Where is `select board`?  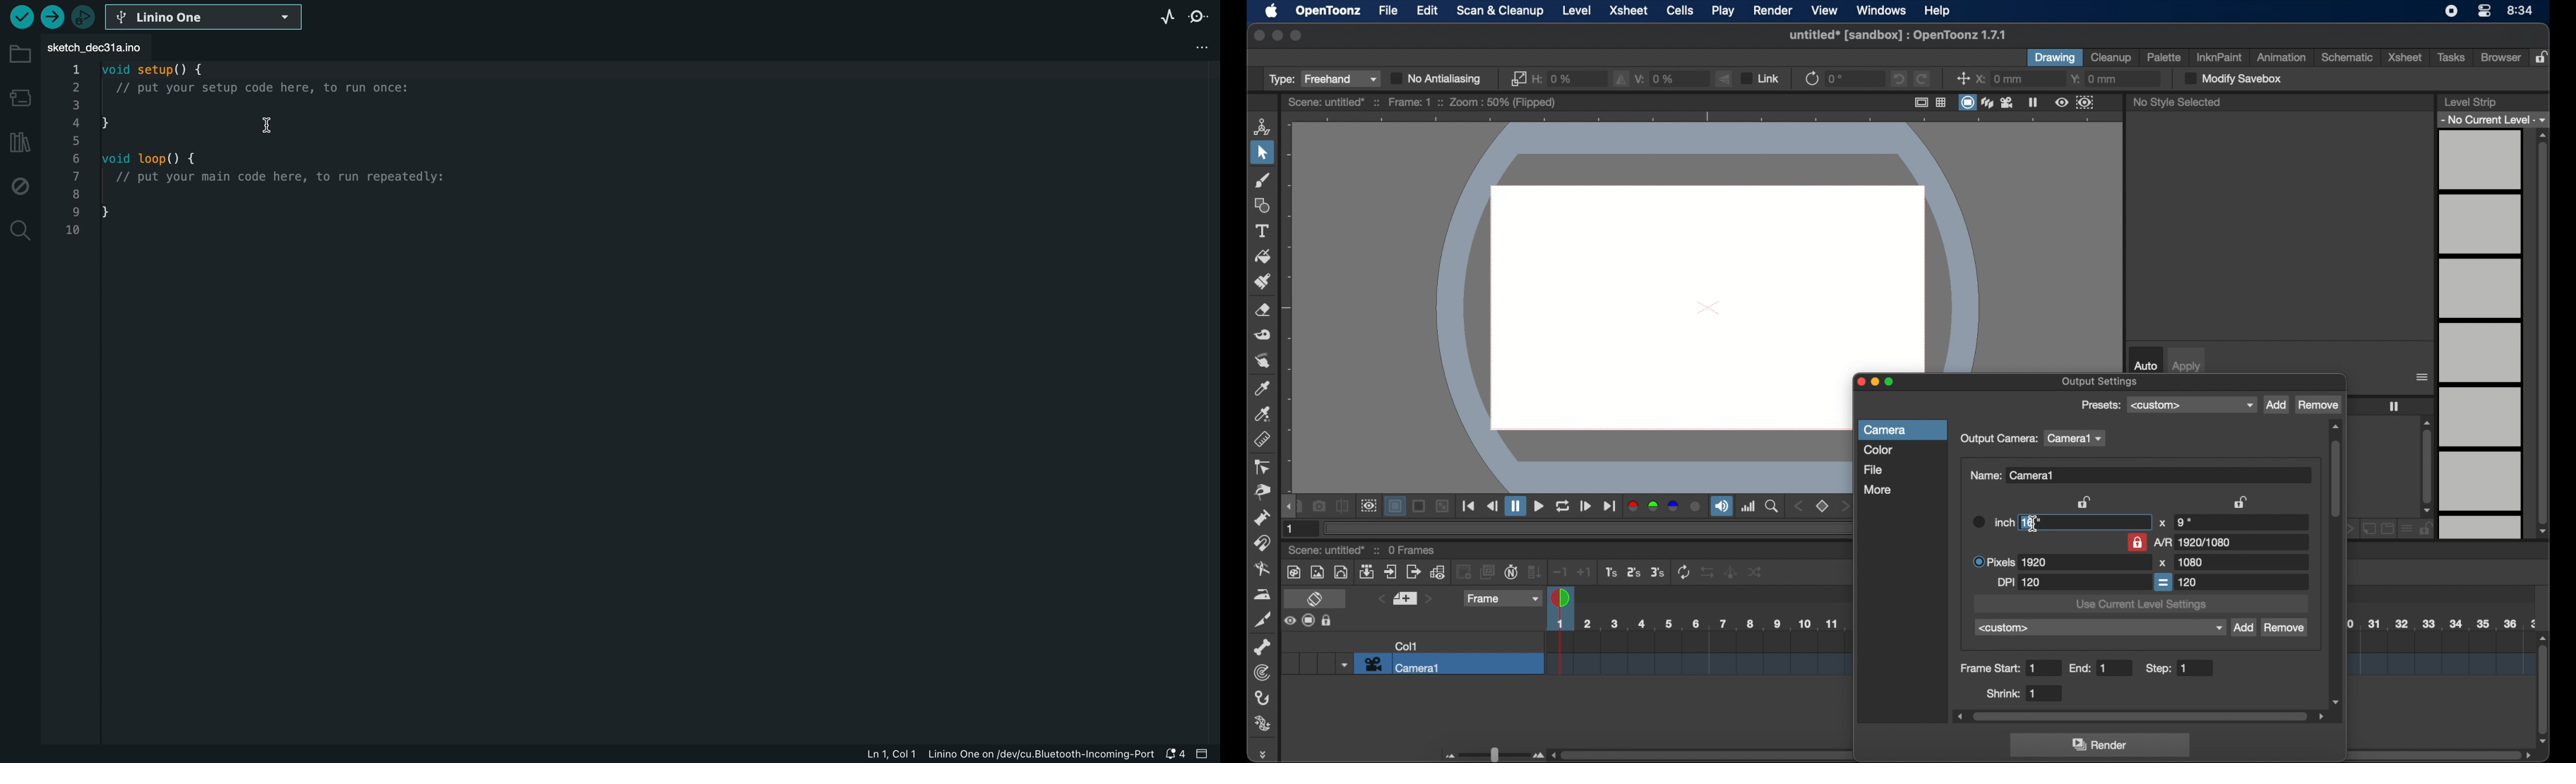
select board is located at coordinates (211, 19).